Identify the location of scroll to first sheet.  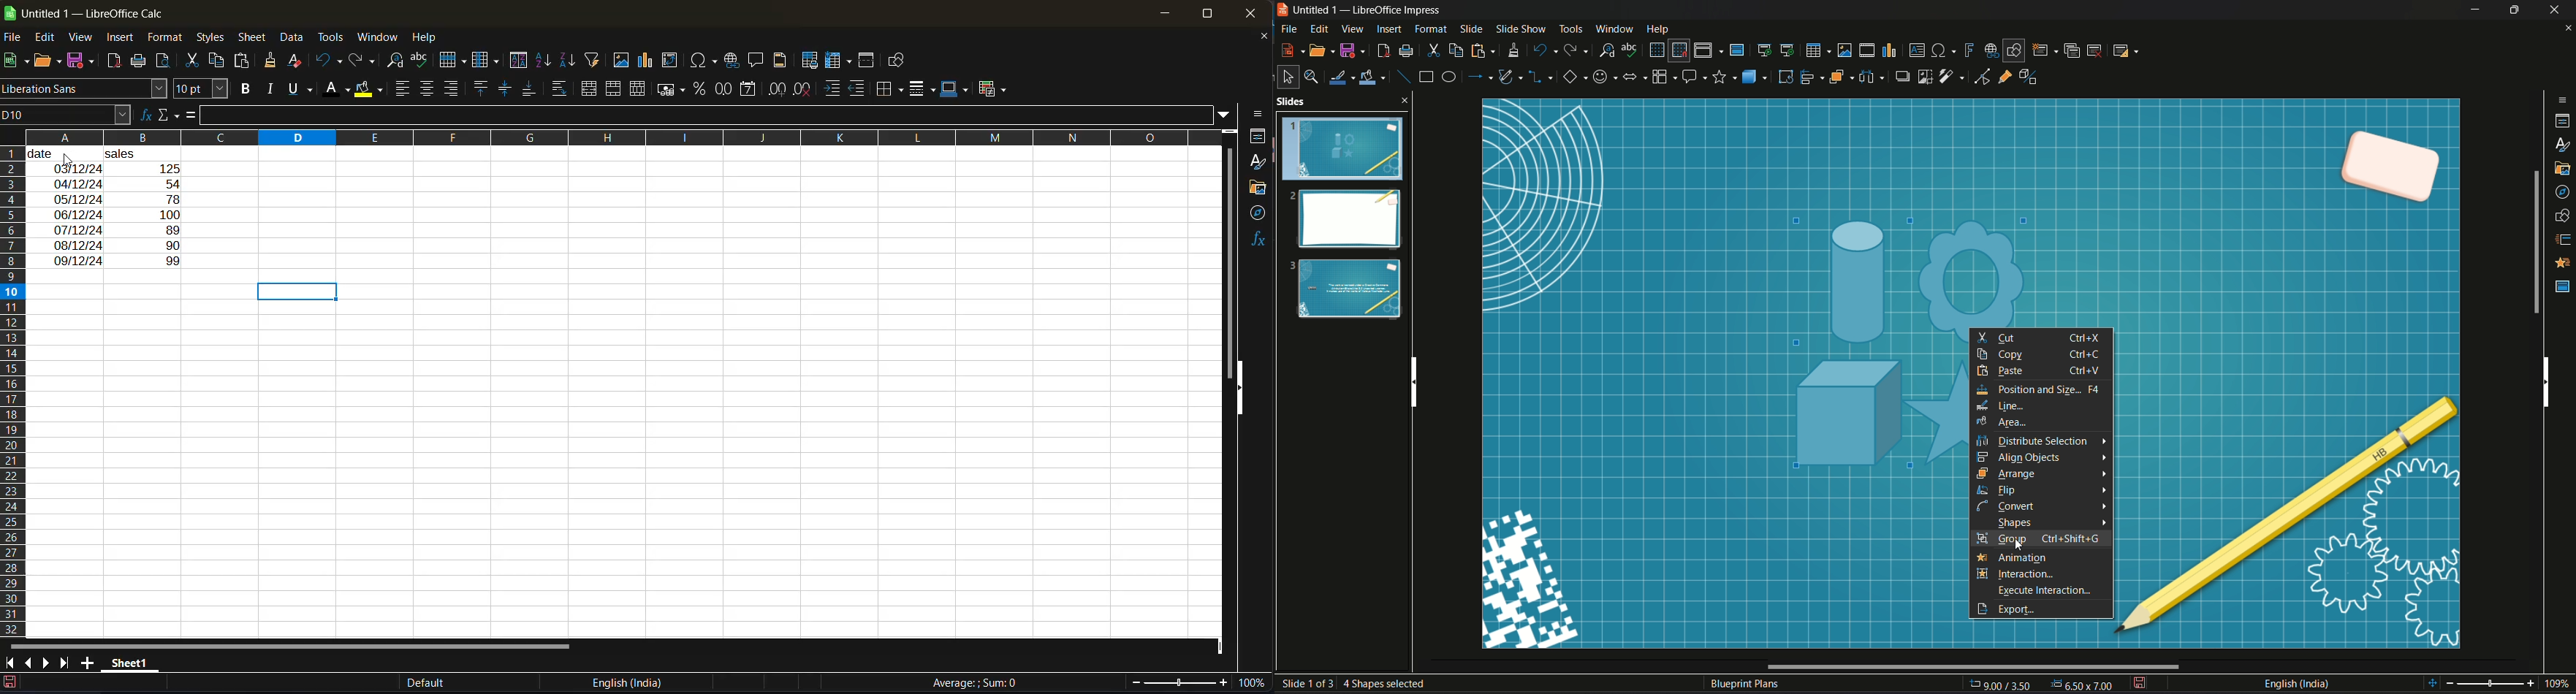
(8, 663).